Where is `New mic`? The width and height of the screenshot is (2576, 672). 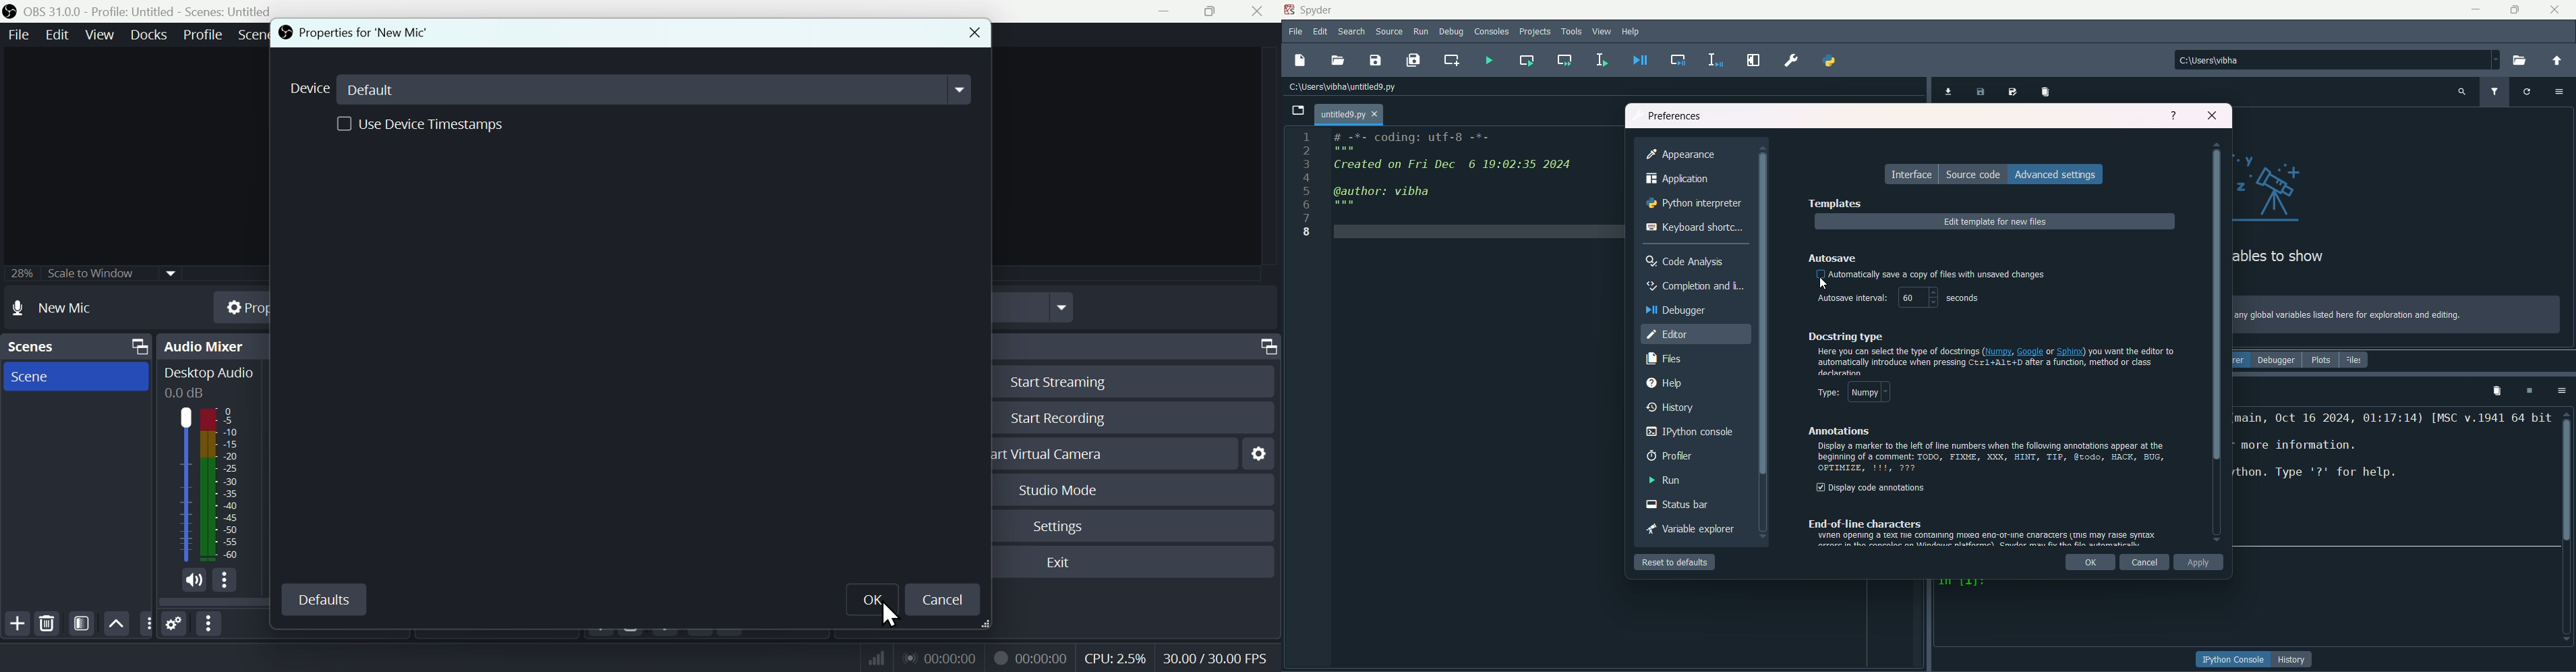 New mic is located at coordinates (68, 307).